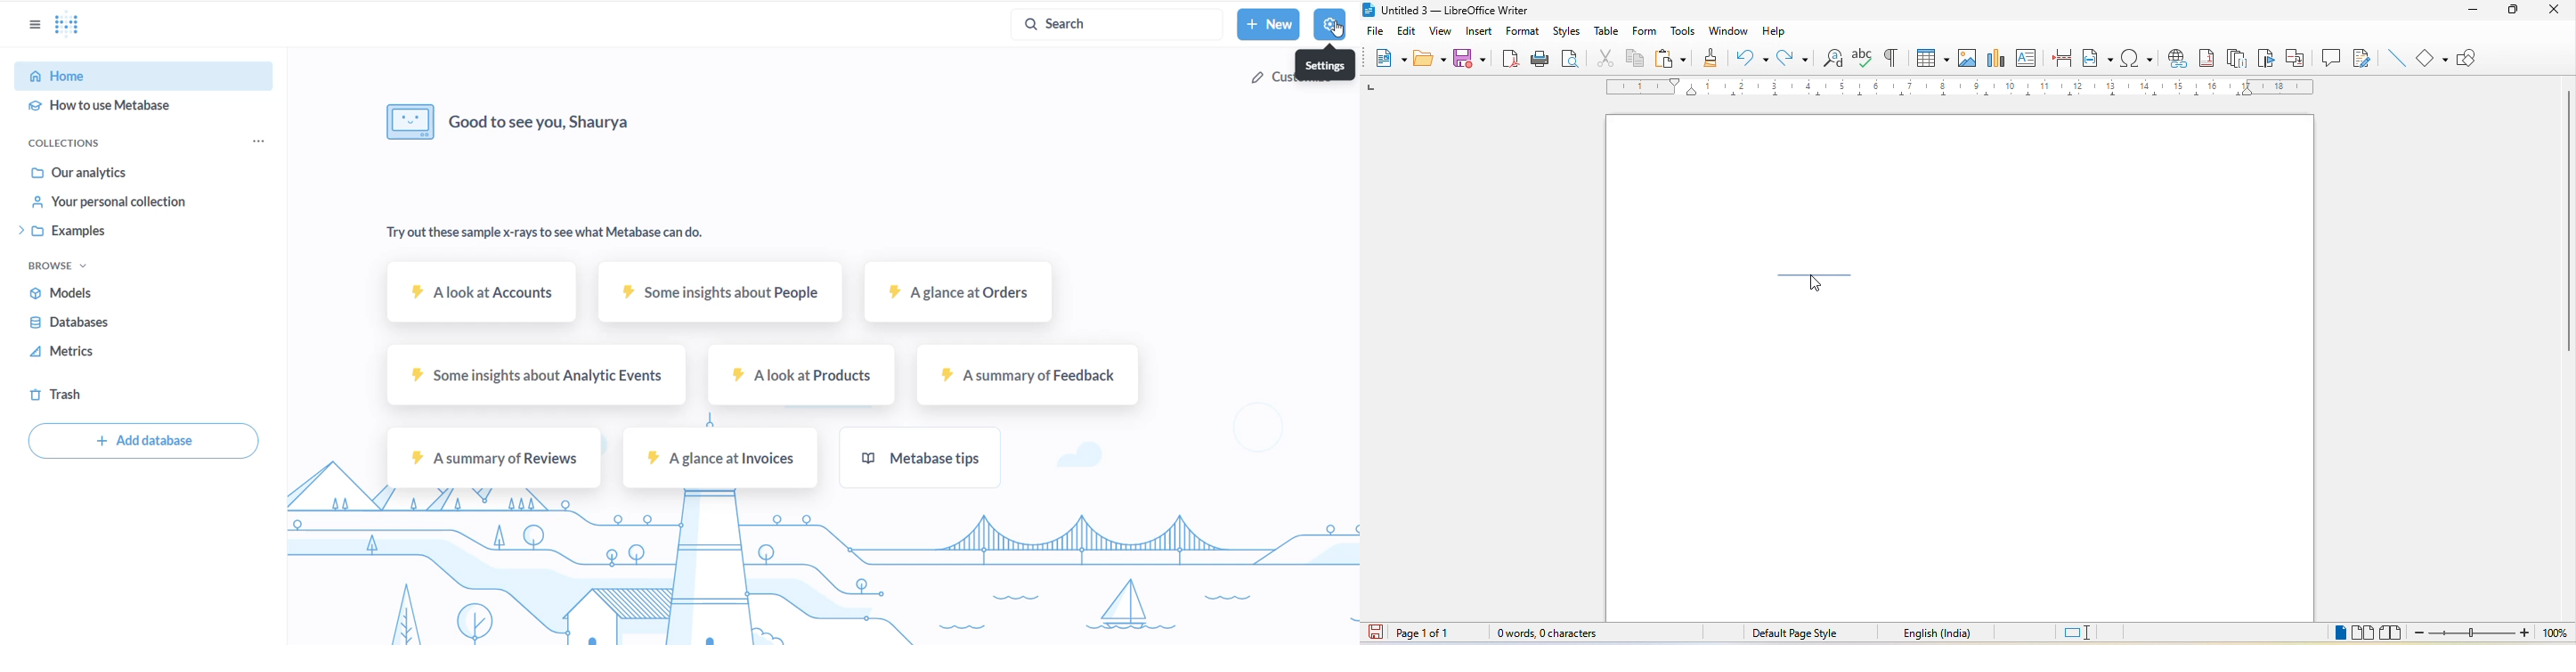 The width and height of the screenshot is (2576, 672). What do you see at coordinates (1548, 633) in the screenshot?
I see `0 wards , 0 character` at bounding box center [1548, 633].